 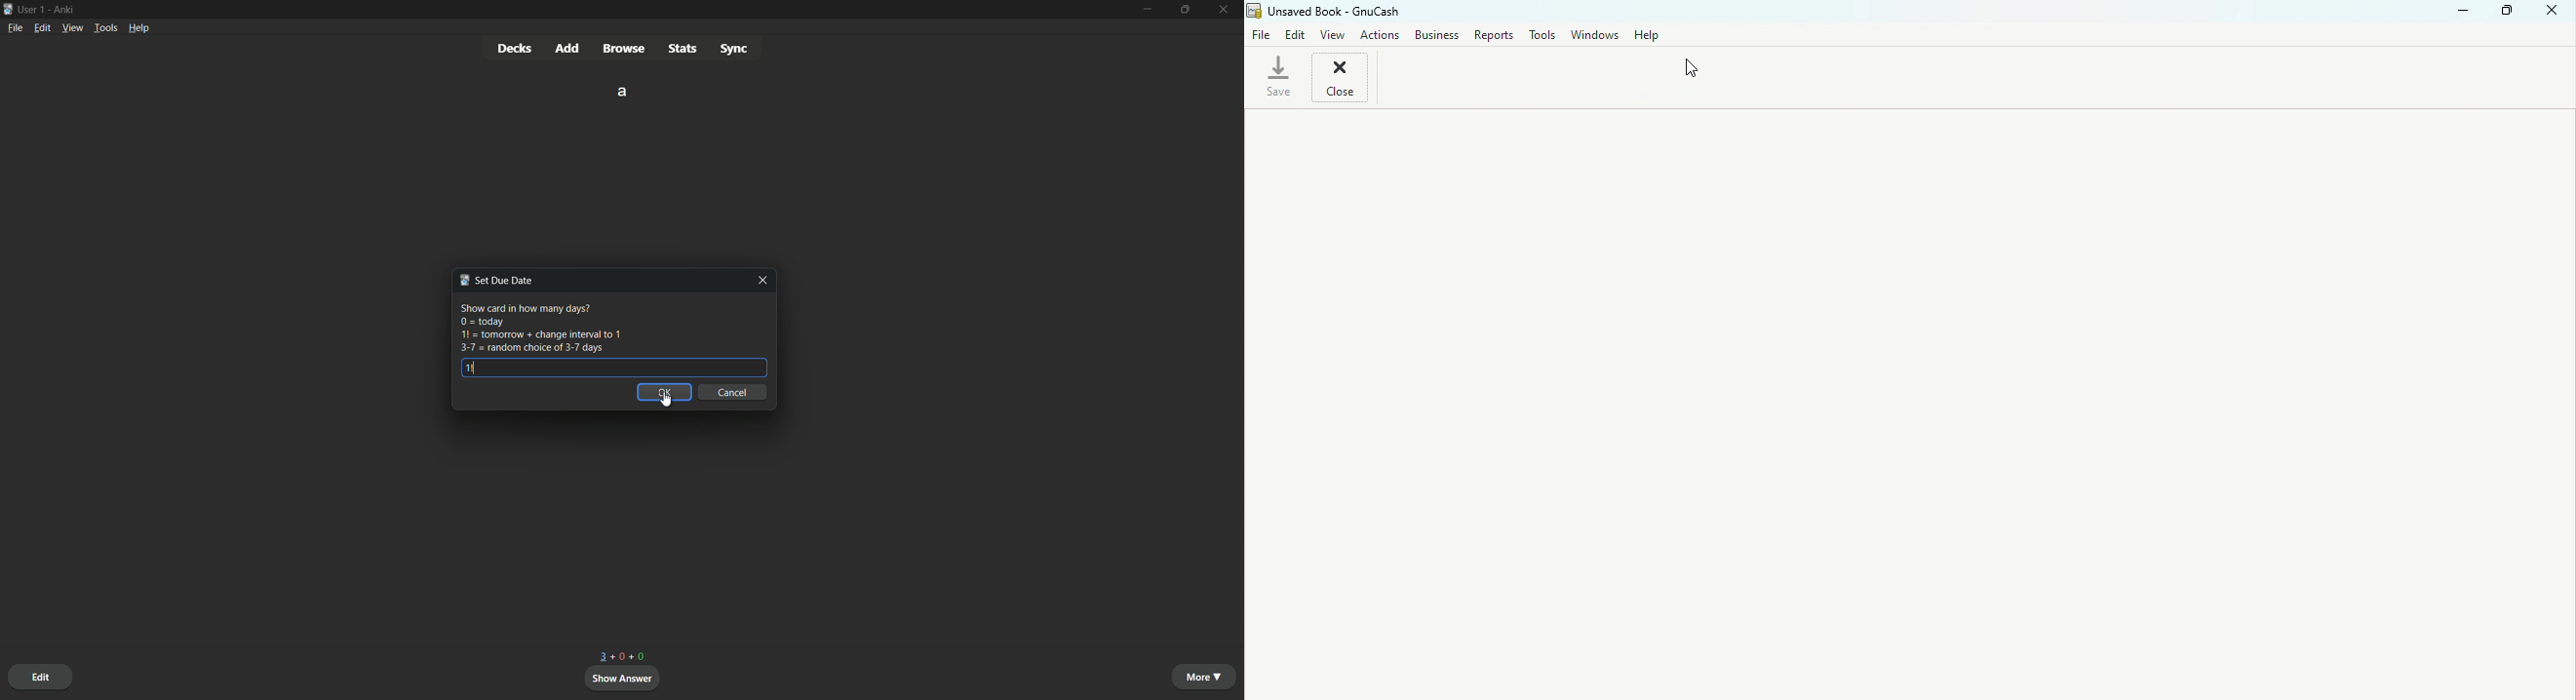 What do you see at coordinates (664, 400) in the screenshot?
I see `cursor` at bounding box center [664, 400].